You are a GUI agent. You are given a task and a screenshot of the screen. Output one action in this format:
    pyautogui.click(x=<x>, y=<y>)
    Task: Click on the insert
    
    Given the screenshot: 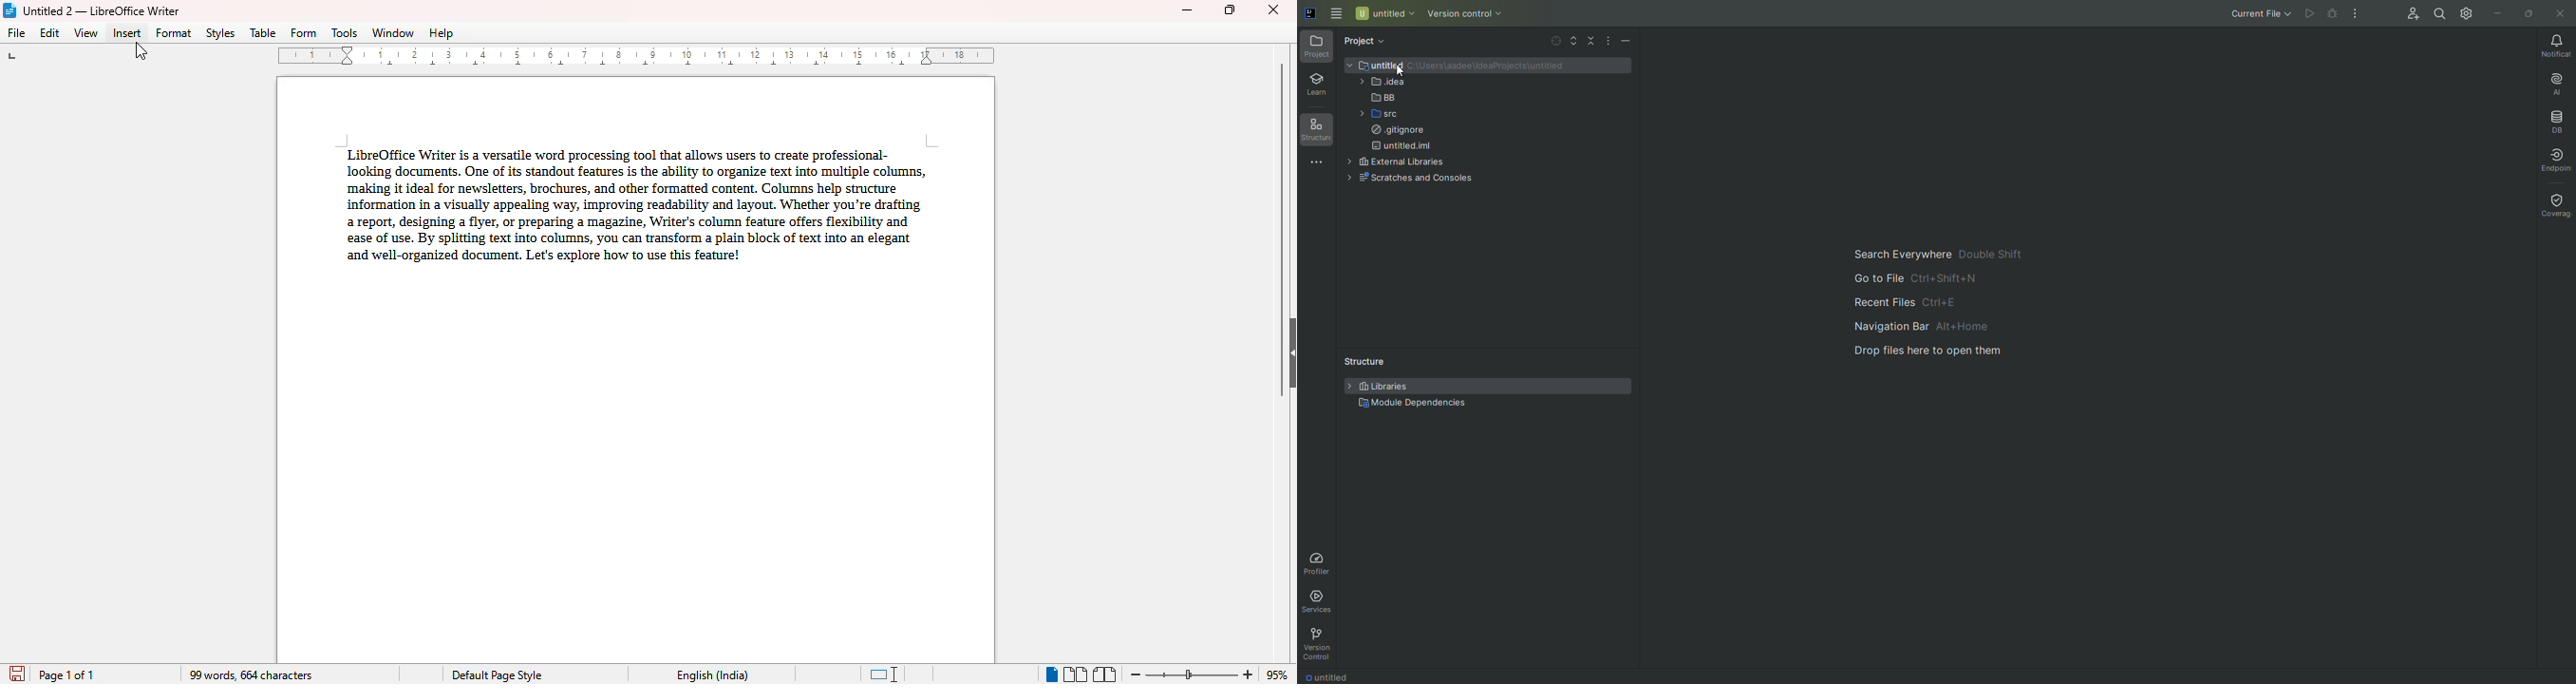 What is the action you would take?
    pyautogui.click(x=127, y=32)
    